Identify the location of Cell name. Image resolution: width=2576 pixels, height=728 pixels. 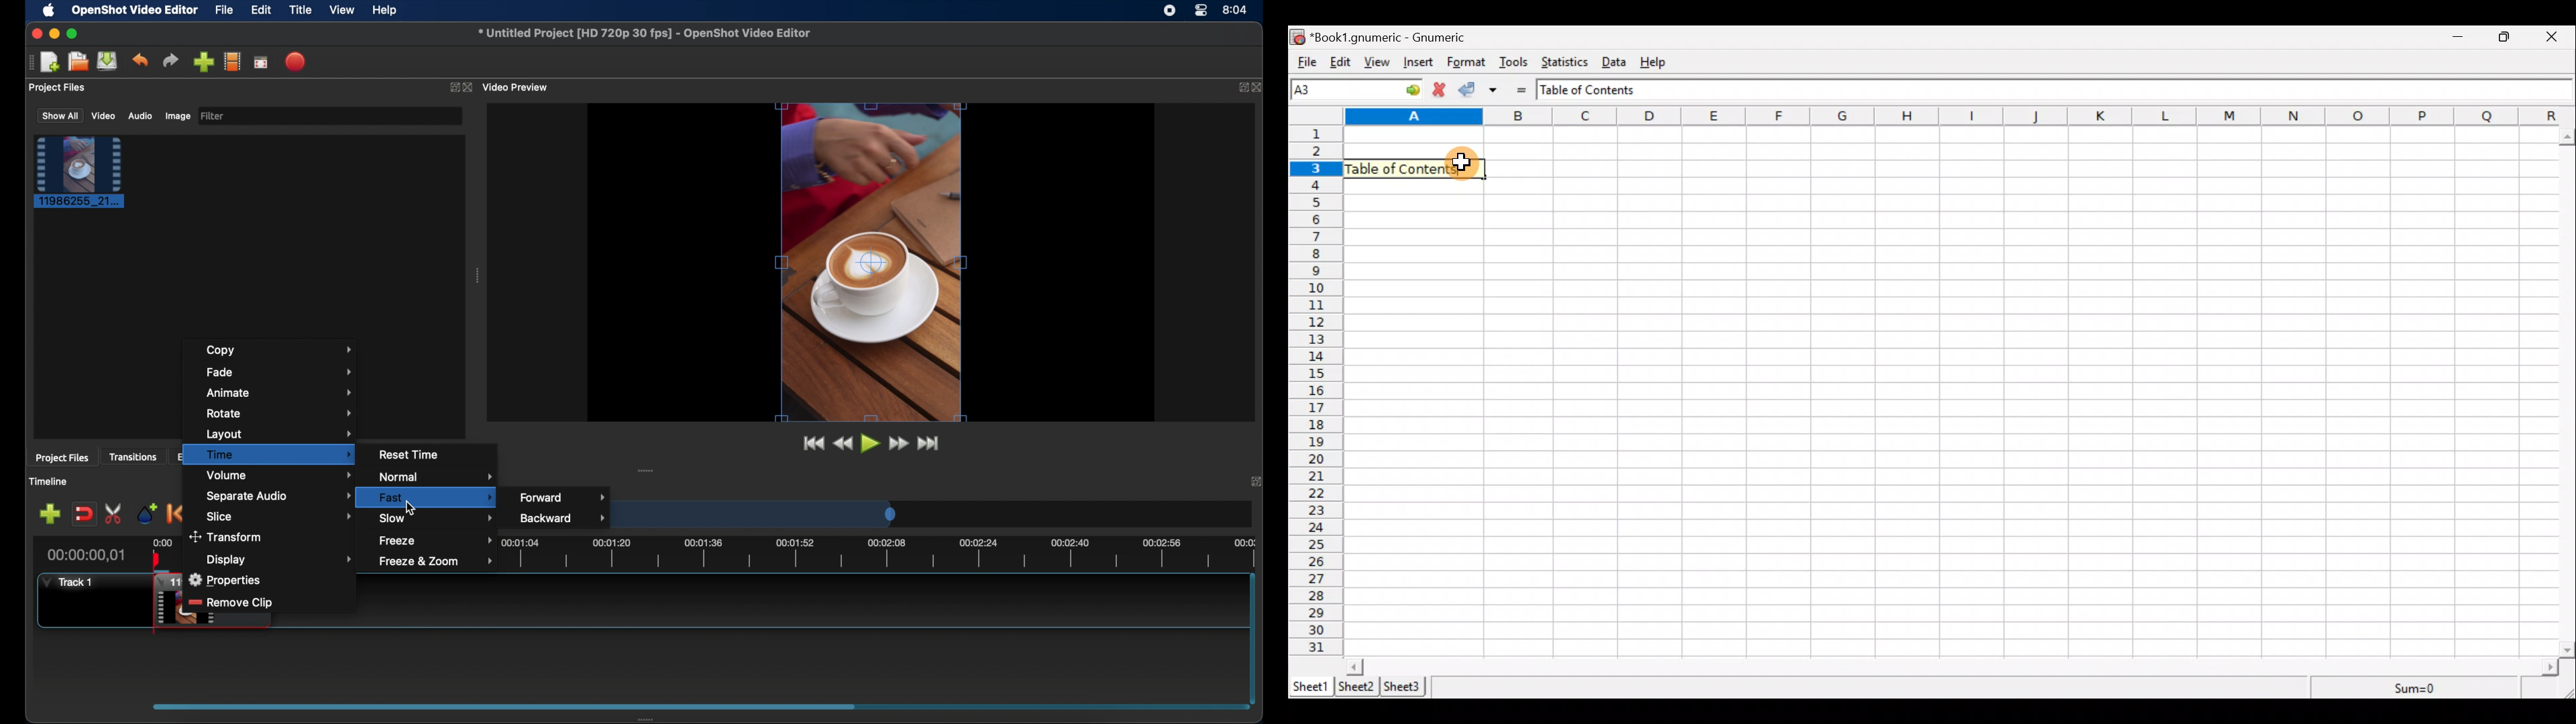
(1357, 89).